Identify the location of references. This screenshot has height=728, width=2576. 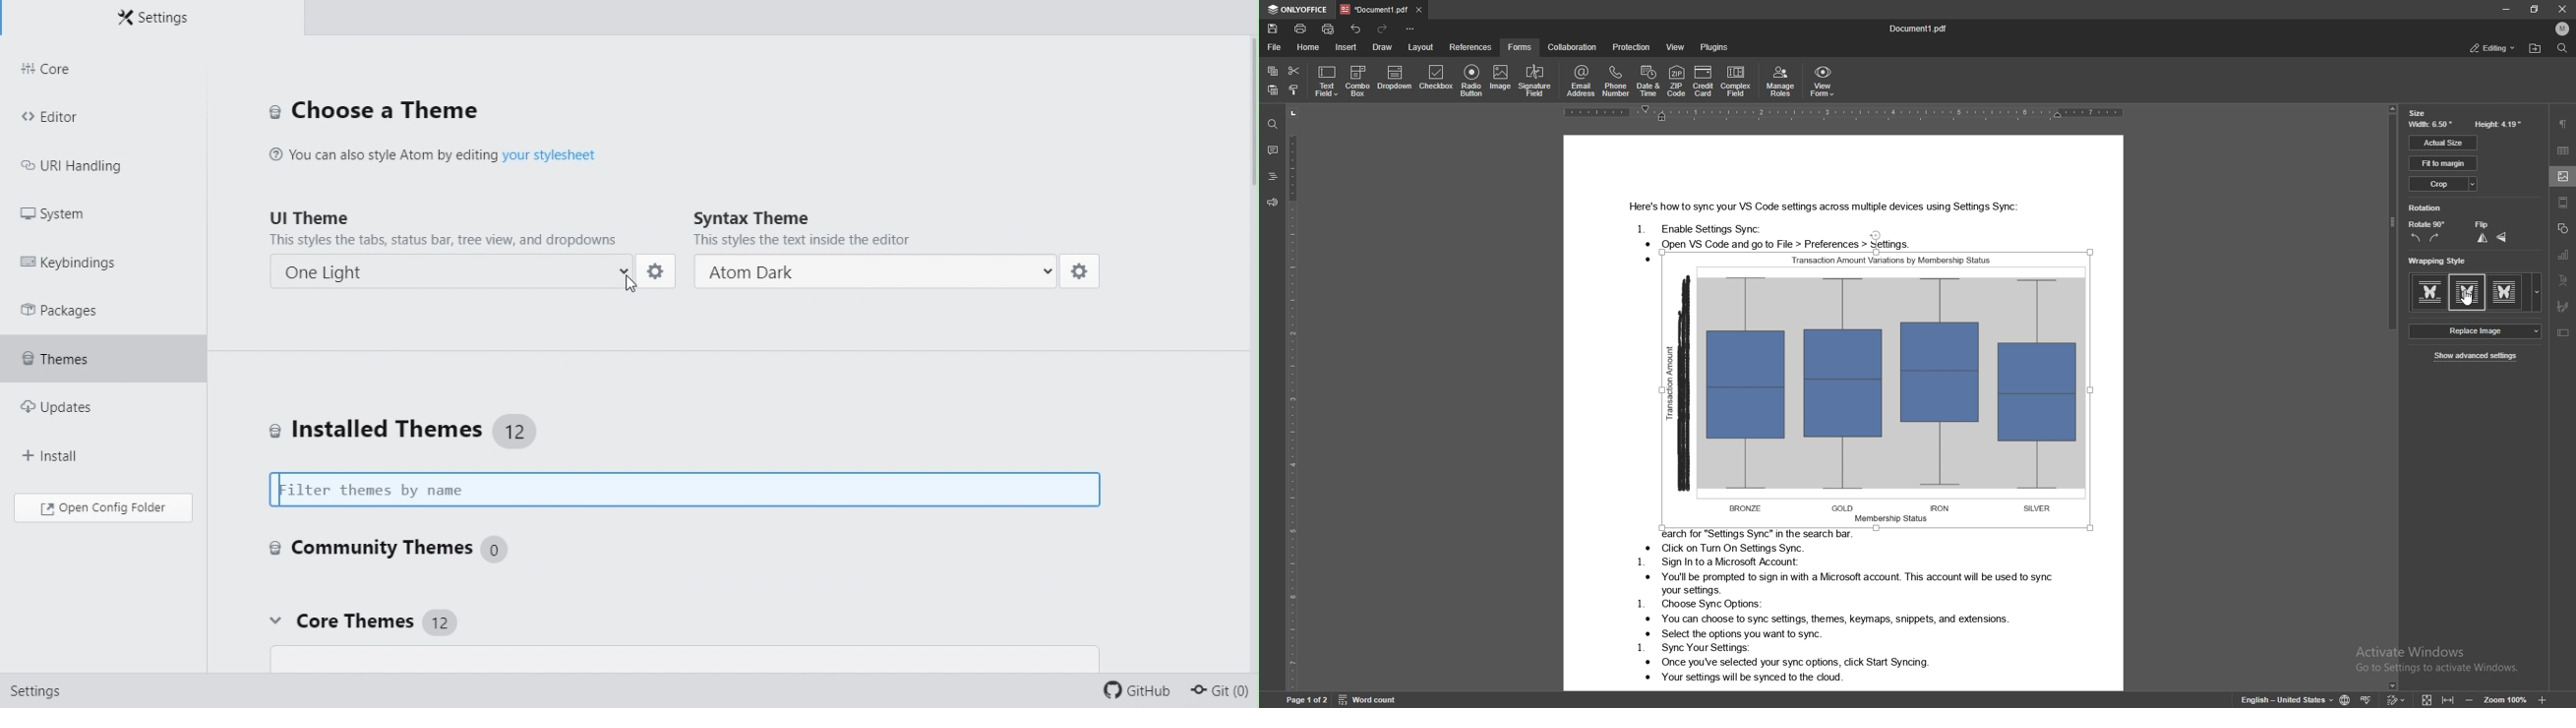
(1472, 47).